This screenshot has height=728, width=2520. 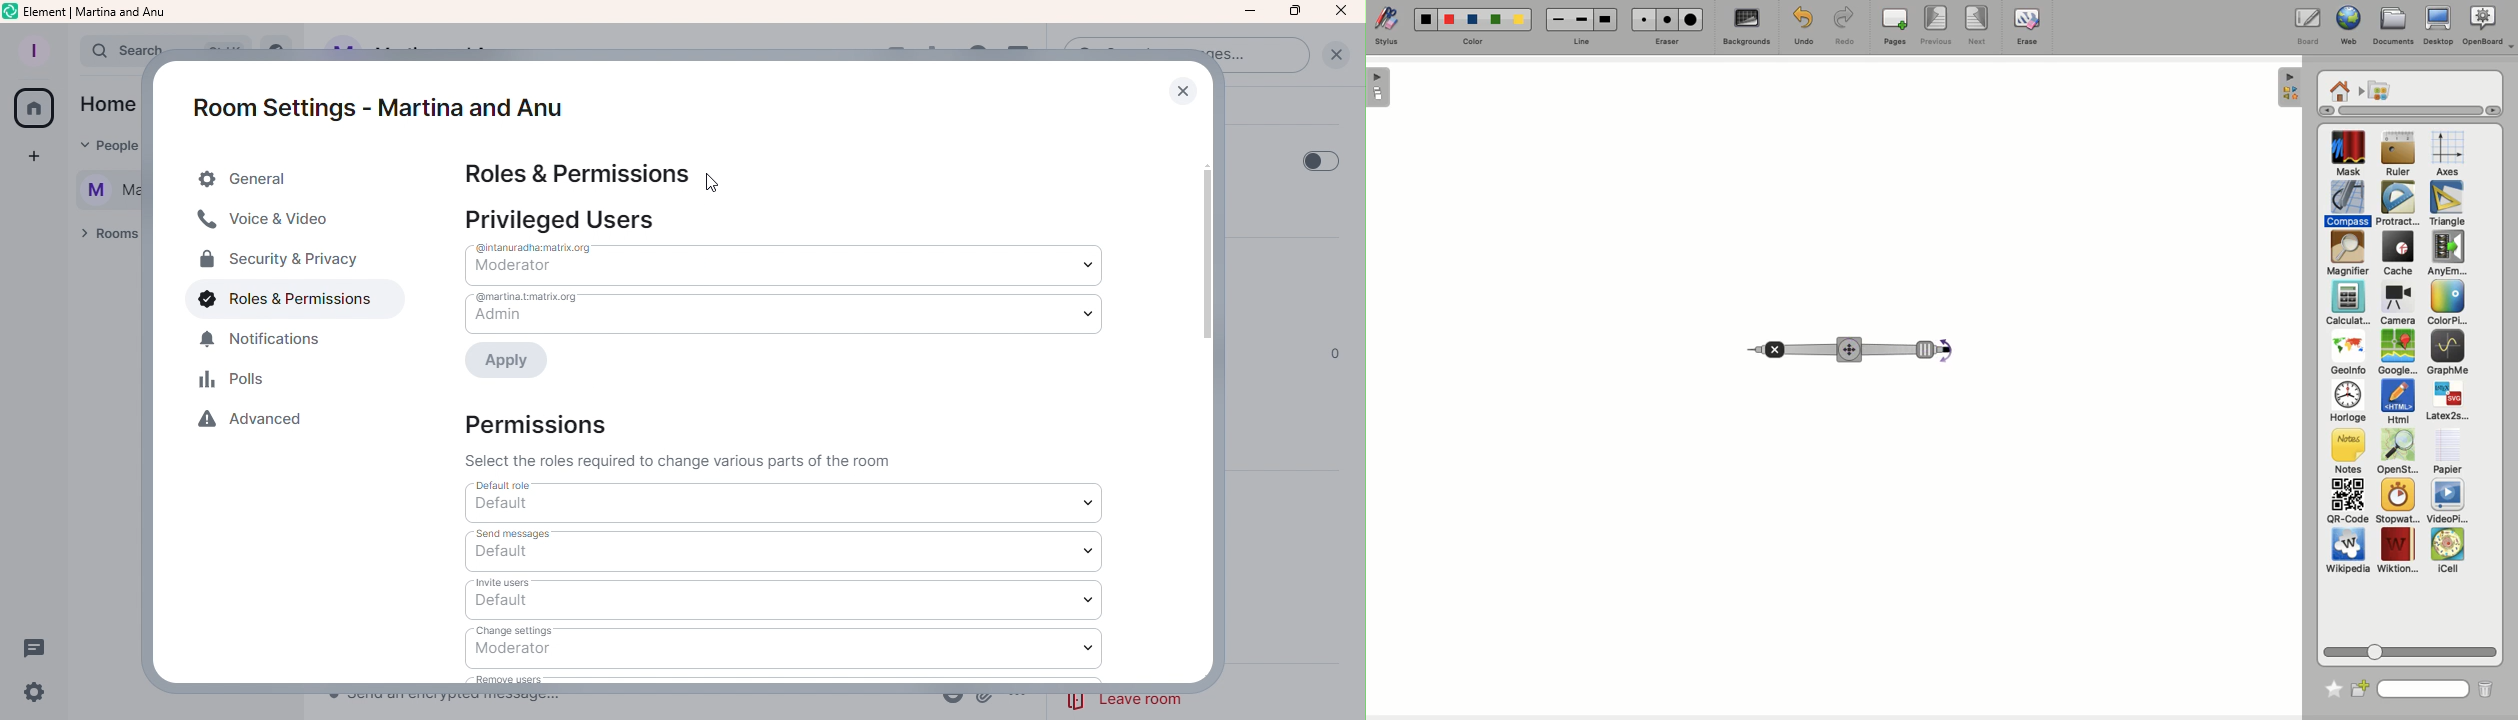 What do you see at coordinates (2347, 503) in the screenshot?
I see `QR code` at bounding box center [2347, 503].